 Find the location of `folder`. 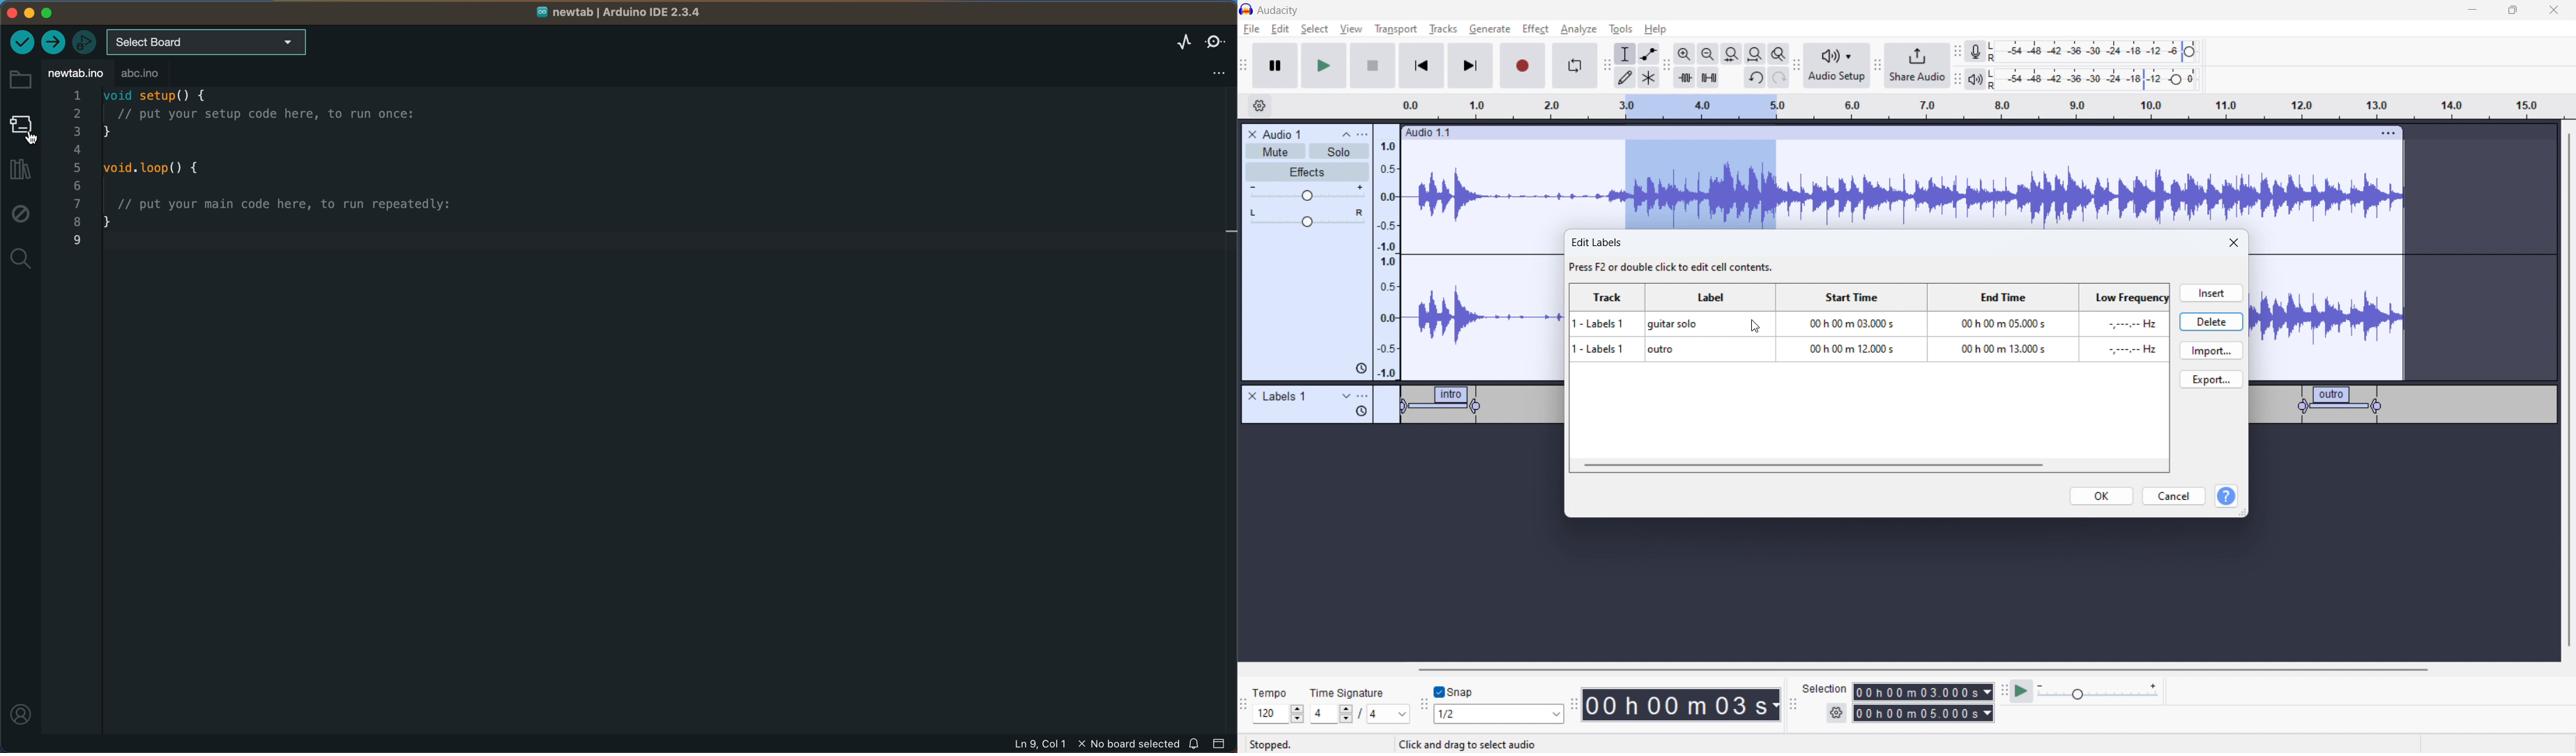

folder is located at coordinates (20, 80).